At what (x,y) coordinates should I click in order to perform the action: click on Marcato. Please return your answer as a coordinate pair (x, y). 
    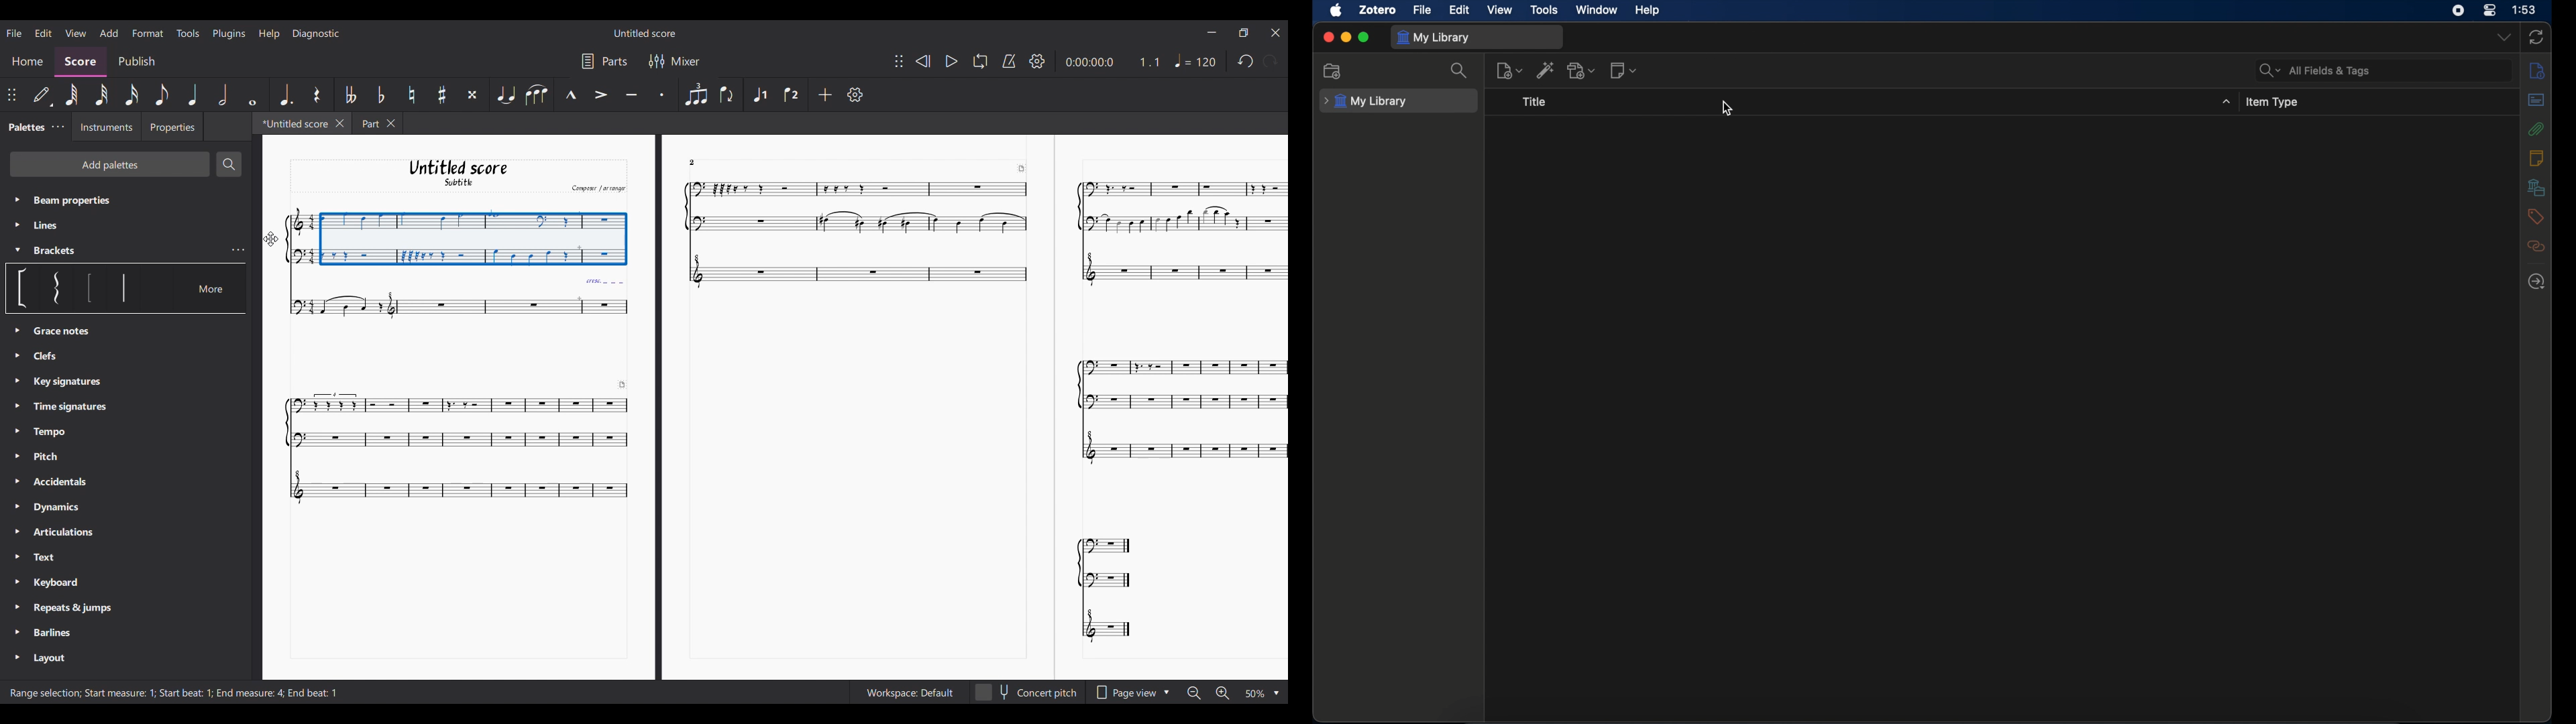
    Looking at the image, I should click on (570, 95).